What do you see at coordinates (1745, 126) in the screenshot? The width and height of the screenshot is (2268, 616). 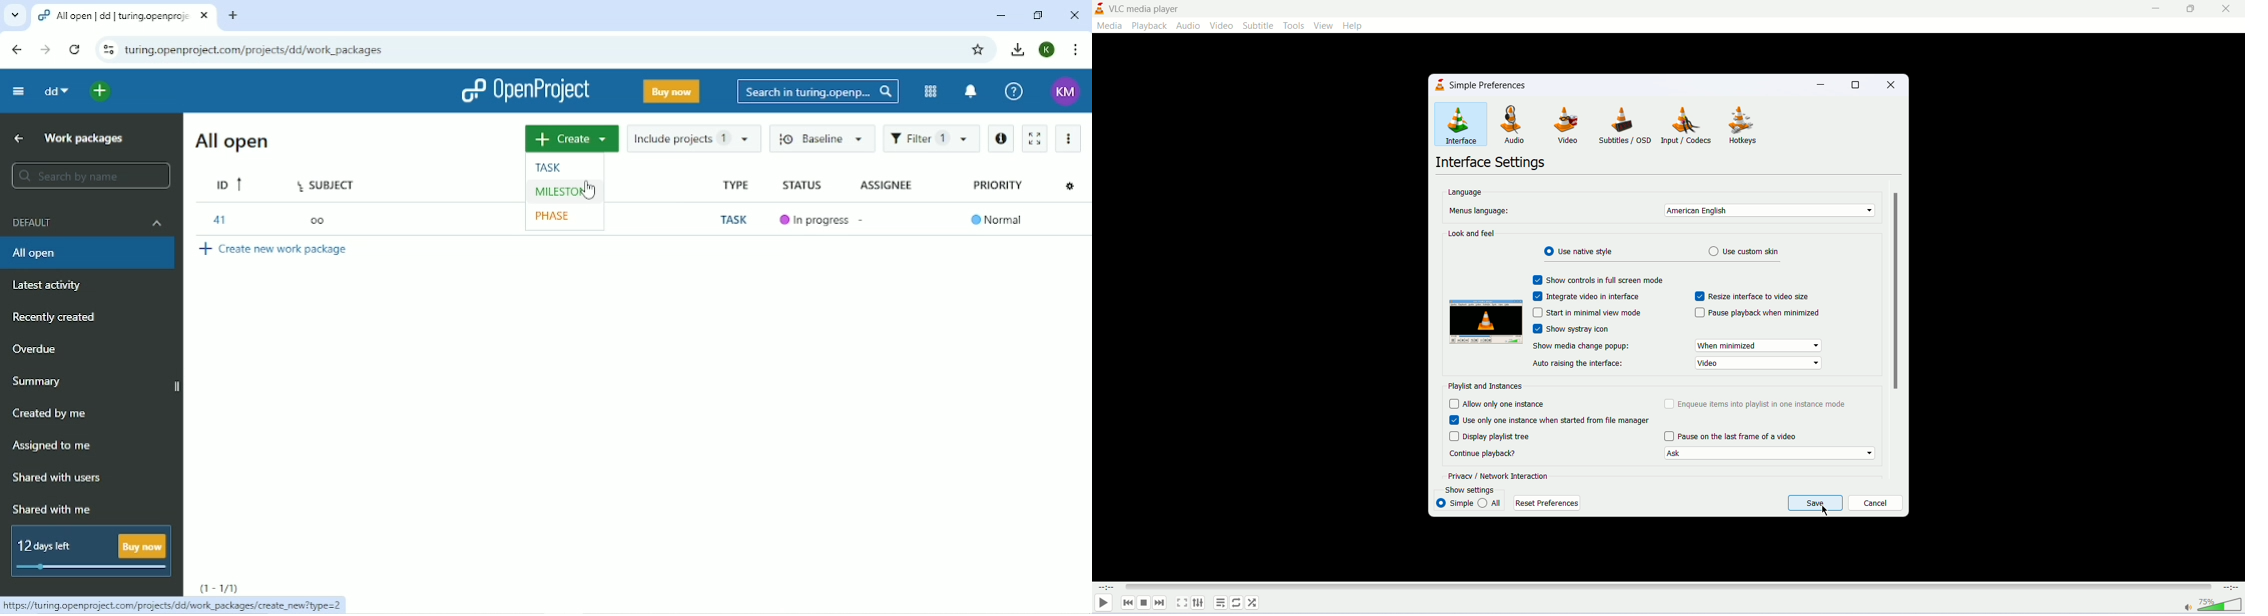 I see `hotkeys` at bounding box center [1745, 126].